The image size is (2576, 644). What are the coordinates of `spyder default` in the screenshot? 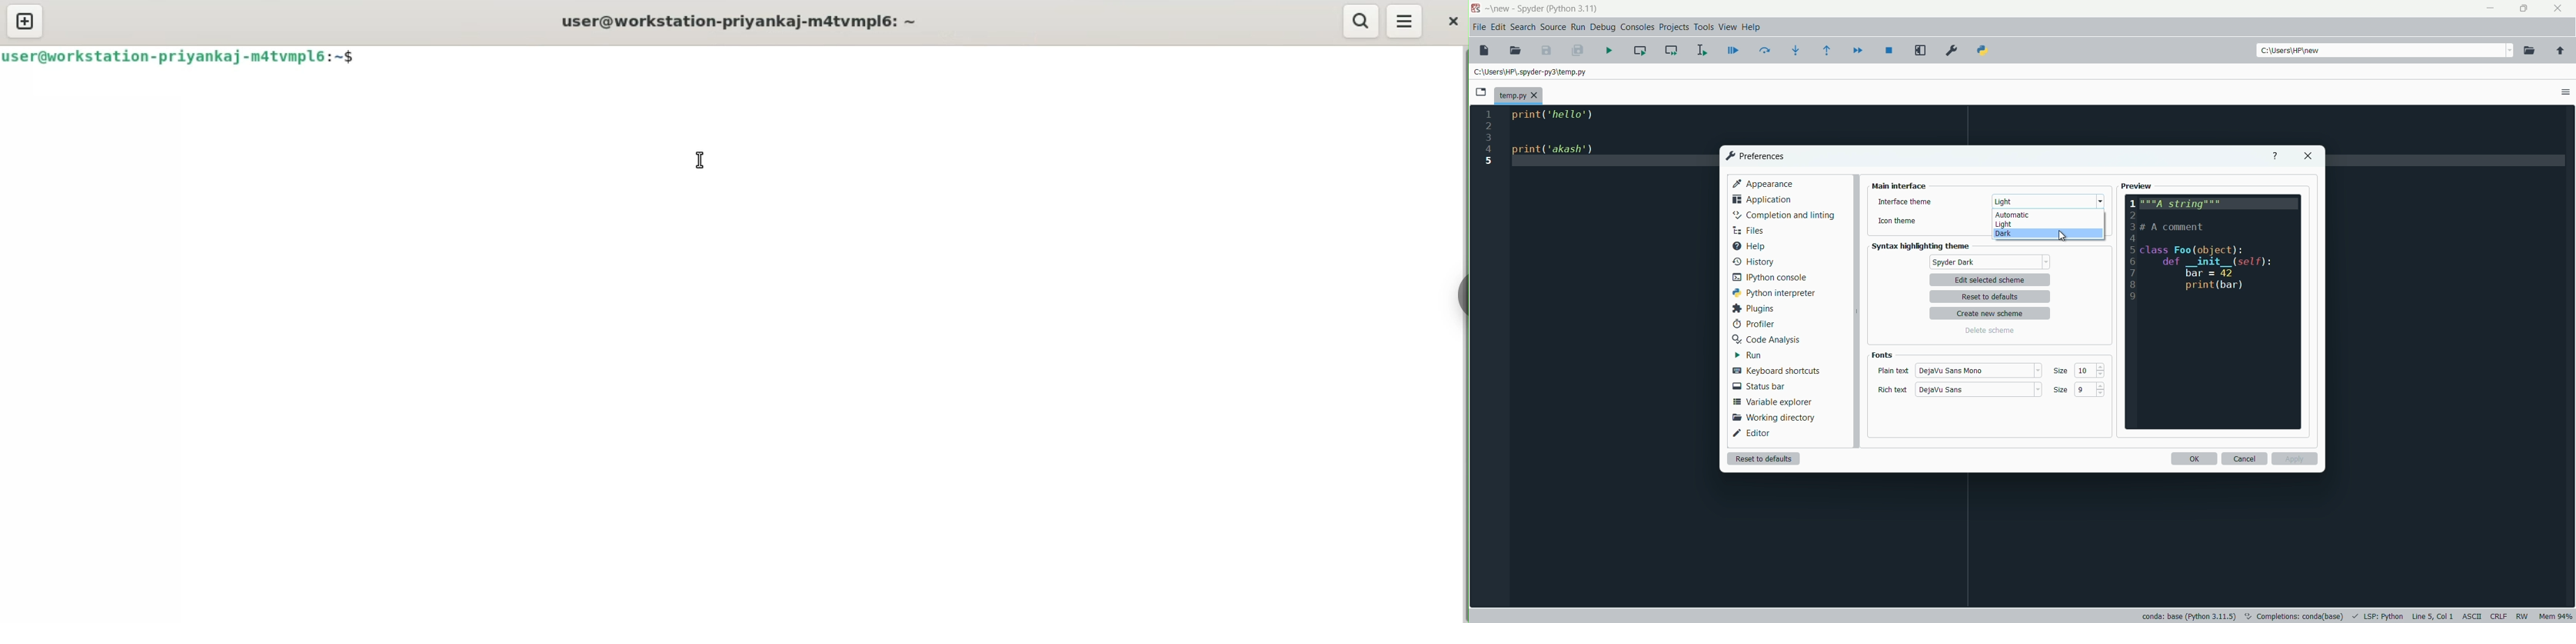 It's located at (1989, 262).